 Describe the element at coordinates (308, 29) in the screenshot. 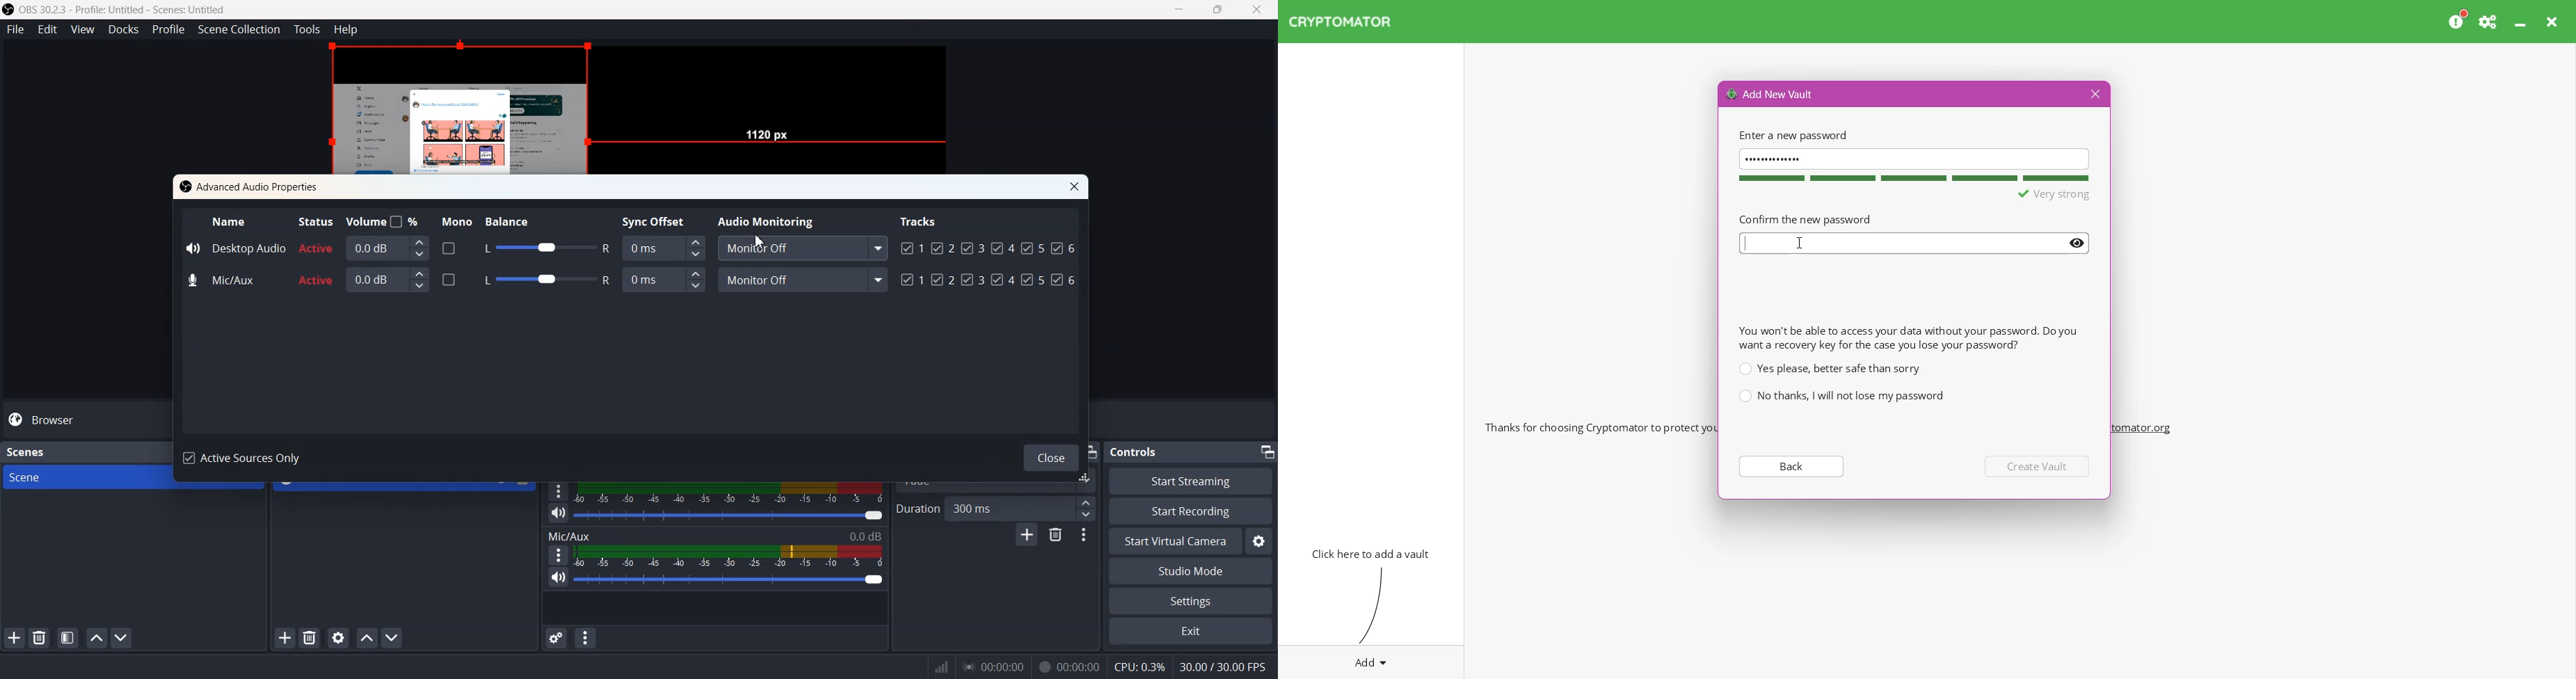

I see `Tools` at that location.